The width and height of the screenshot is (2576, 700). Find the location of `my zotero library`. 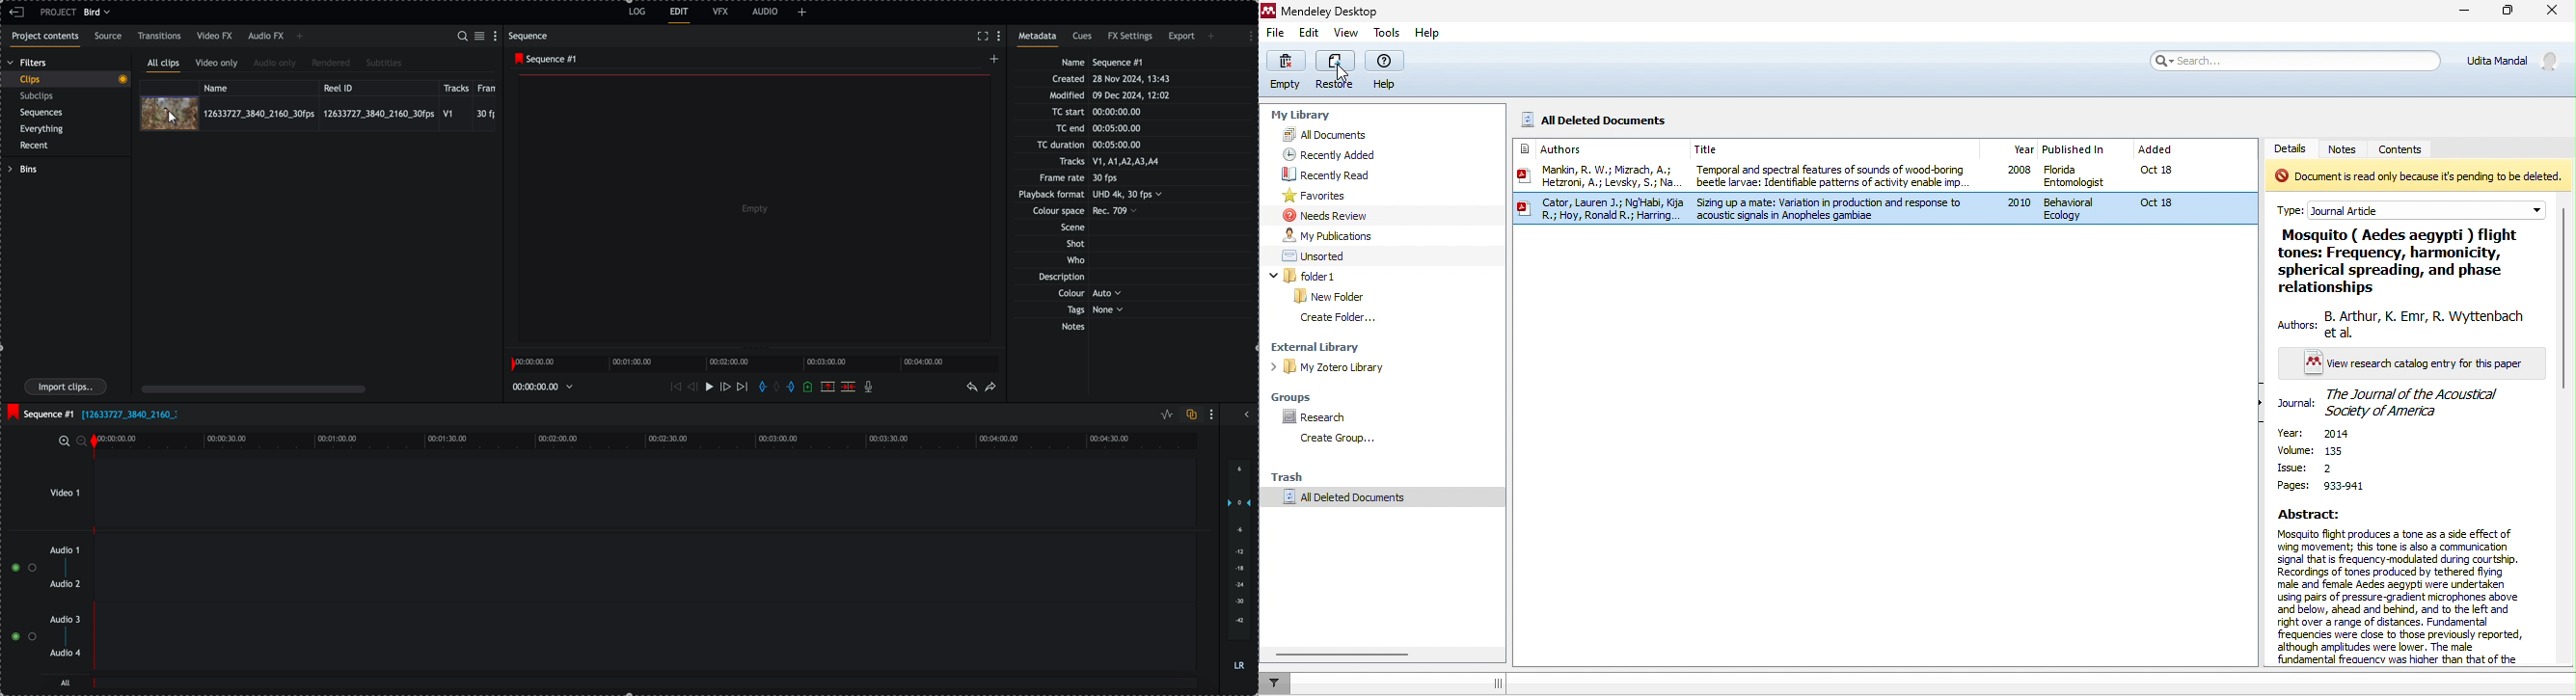

my zotero library is located at coordinates (1340, 370).